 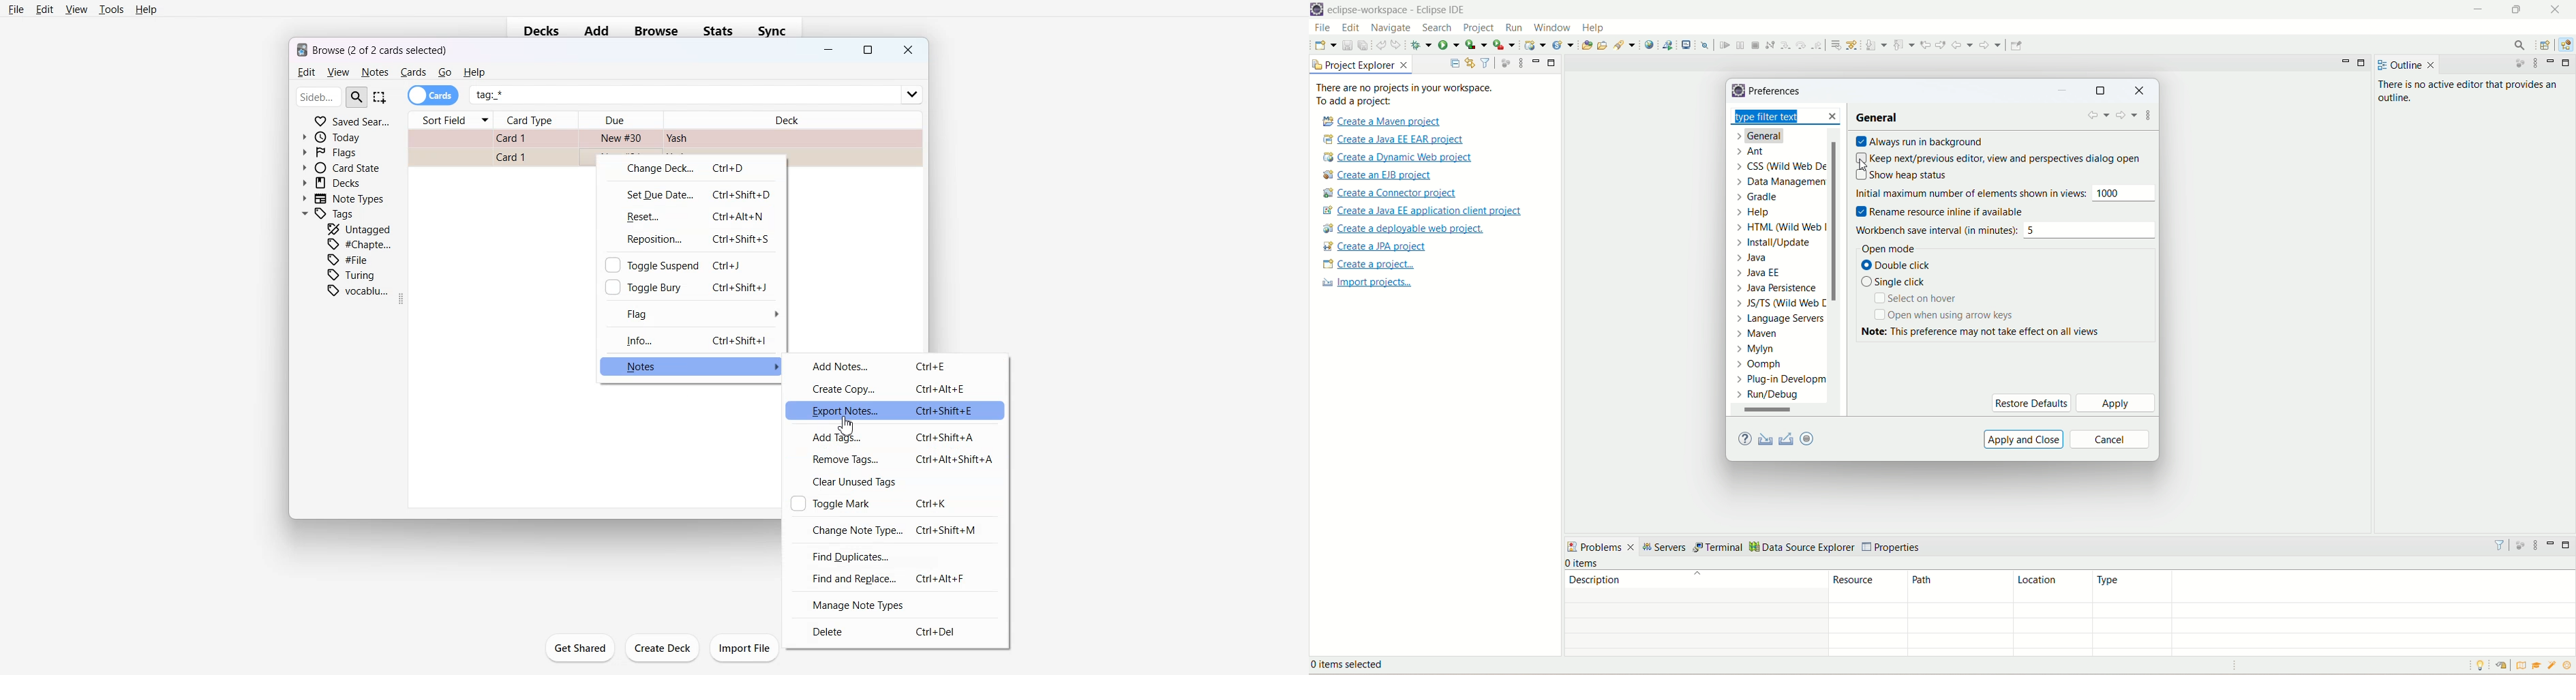 What do you see at coordinates (1941, 43) in the screenshot?
I see `next edit location` at bounding box center [1941, 43].